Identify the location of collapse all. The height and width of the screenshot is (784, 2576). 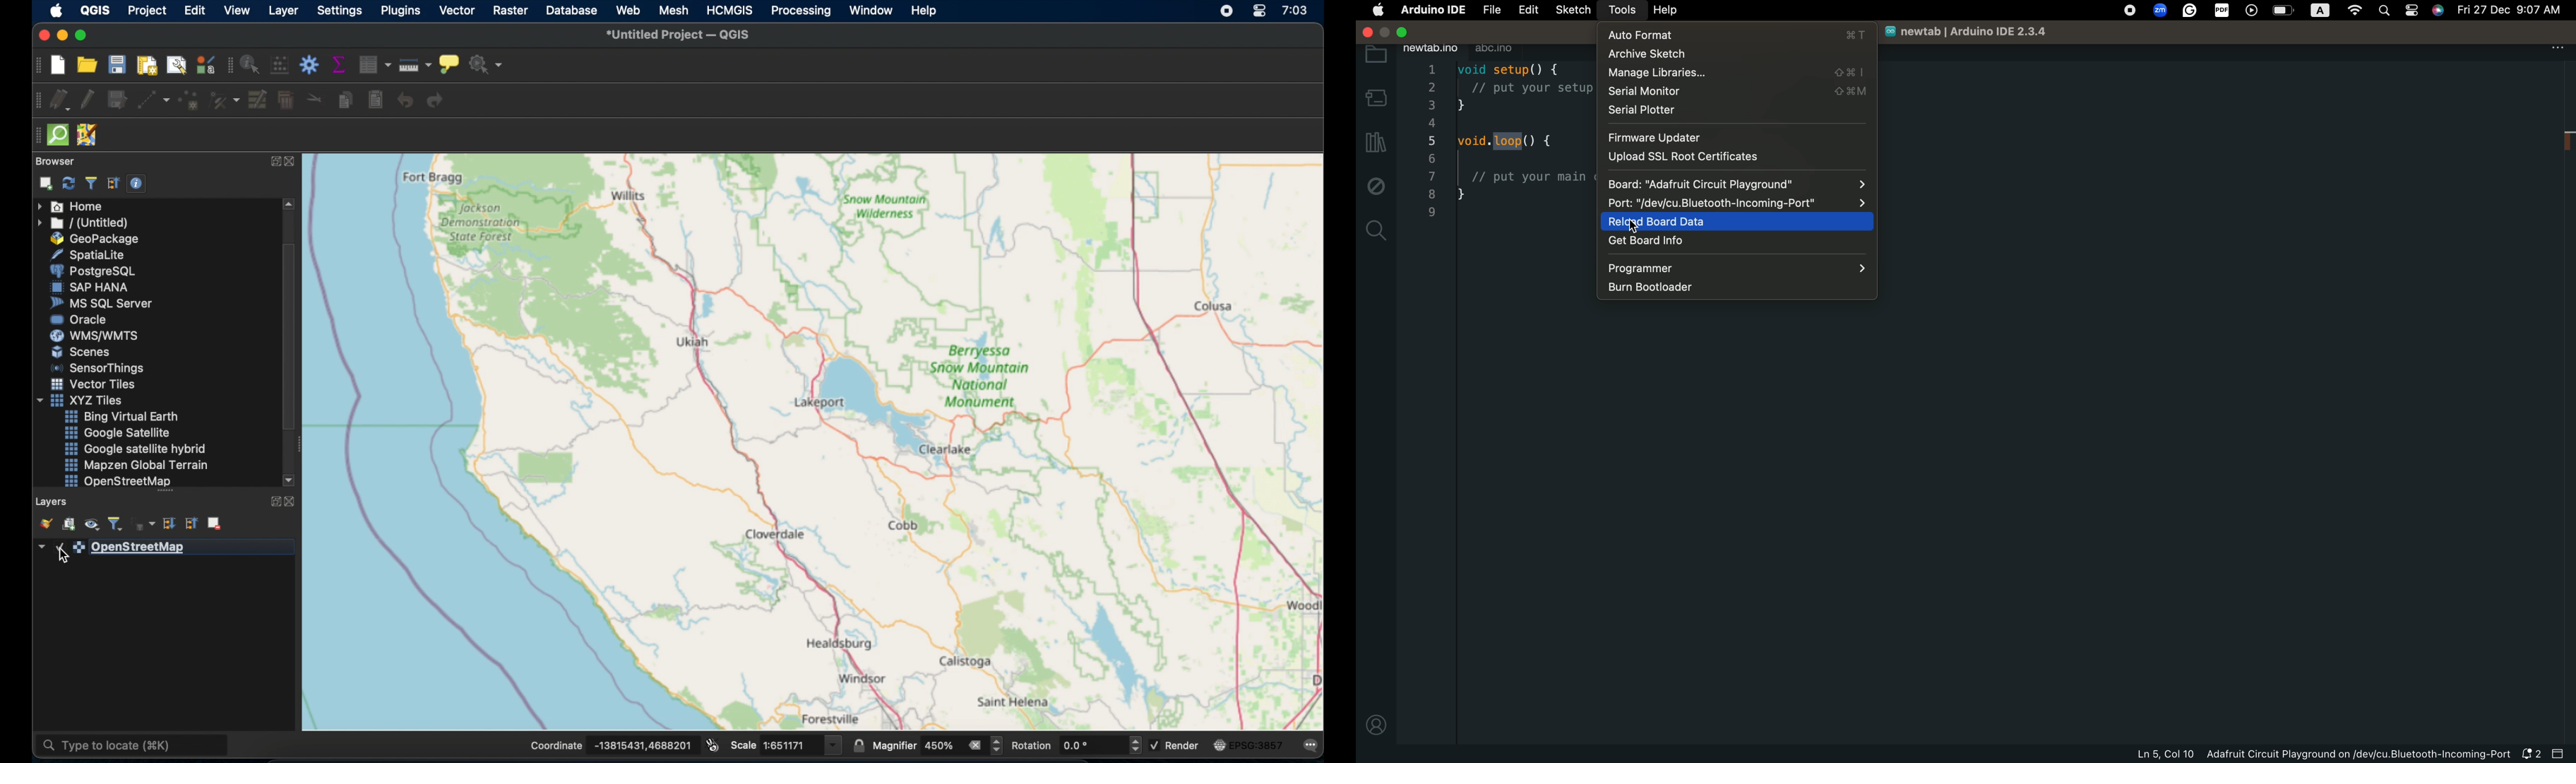
(191, 524).